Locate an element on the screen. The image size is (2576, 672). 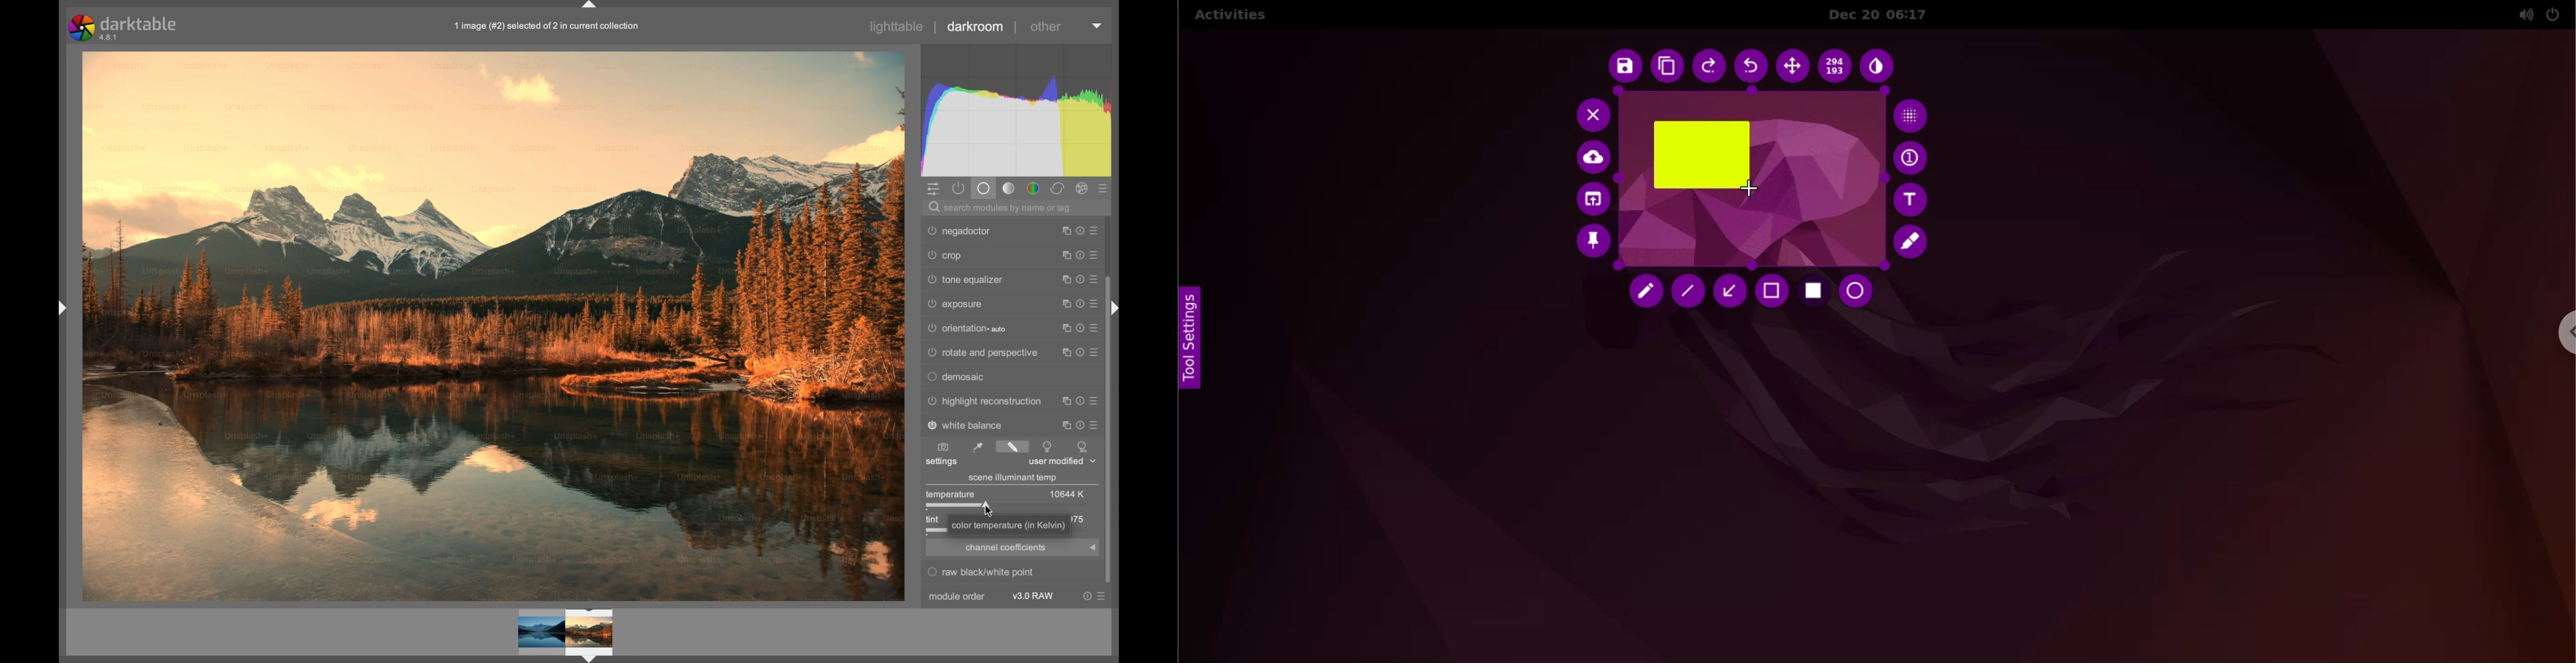
cursor is located at coordinates (1757, 191).